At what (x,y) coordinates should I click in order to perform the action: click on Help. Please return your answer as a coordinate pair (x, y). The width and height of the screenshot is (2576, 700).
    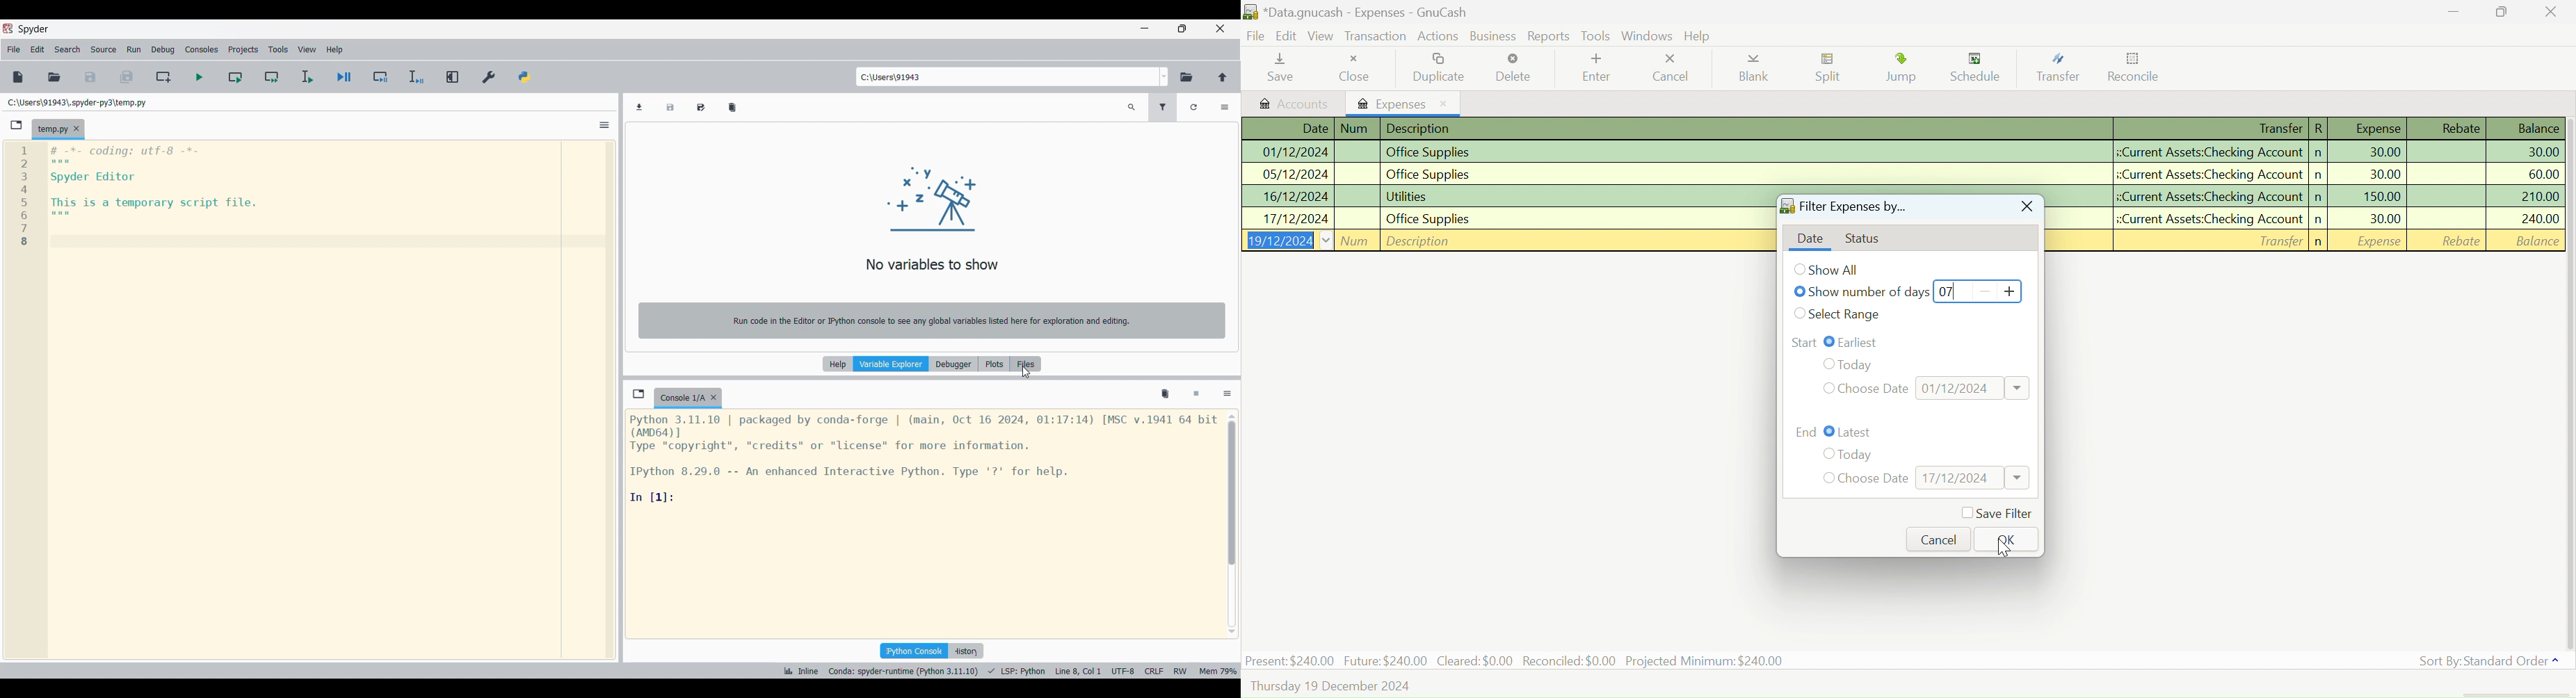
    Looking at the image, I should click on (1700, 36).